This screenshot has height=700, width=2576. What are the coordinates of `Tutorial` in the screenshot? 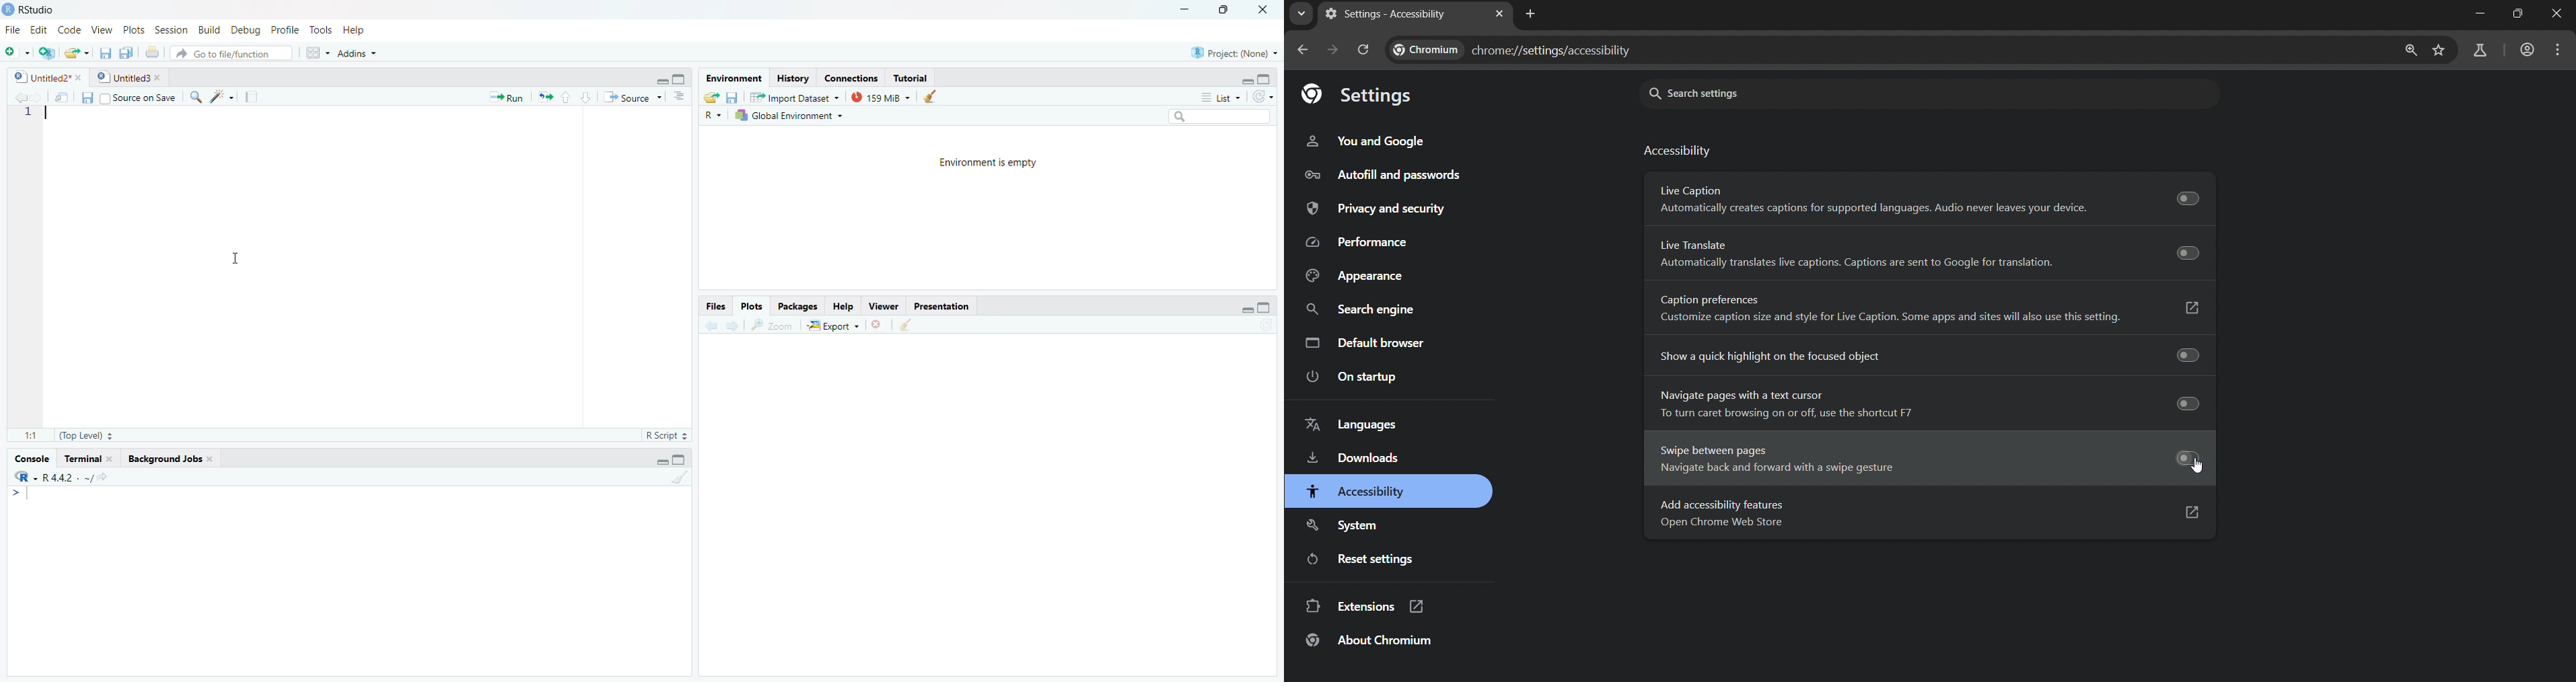 It's located at (911, 78).